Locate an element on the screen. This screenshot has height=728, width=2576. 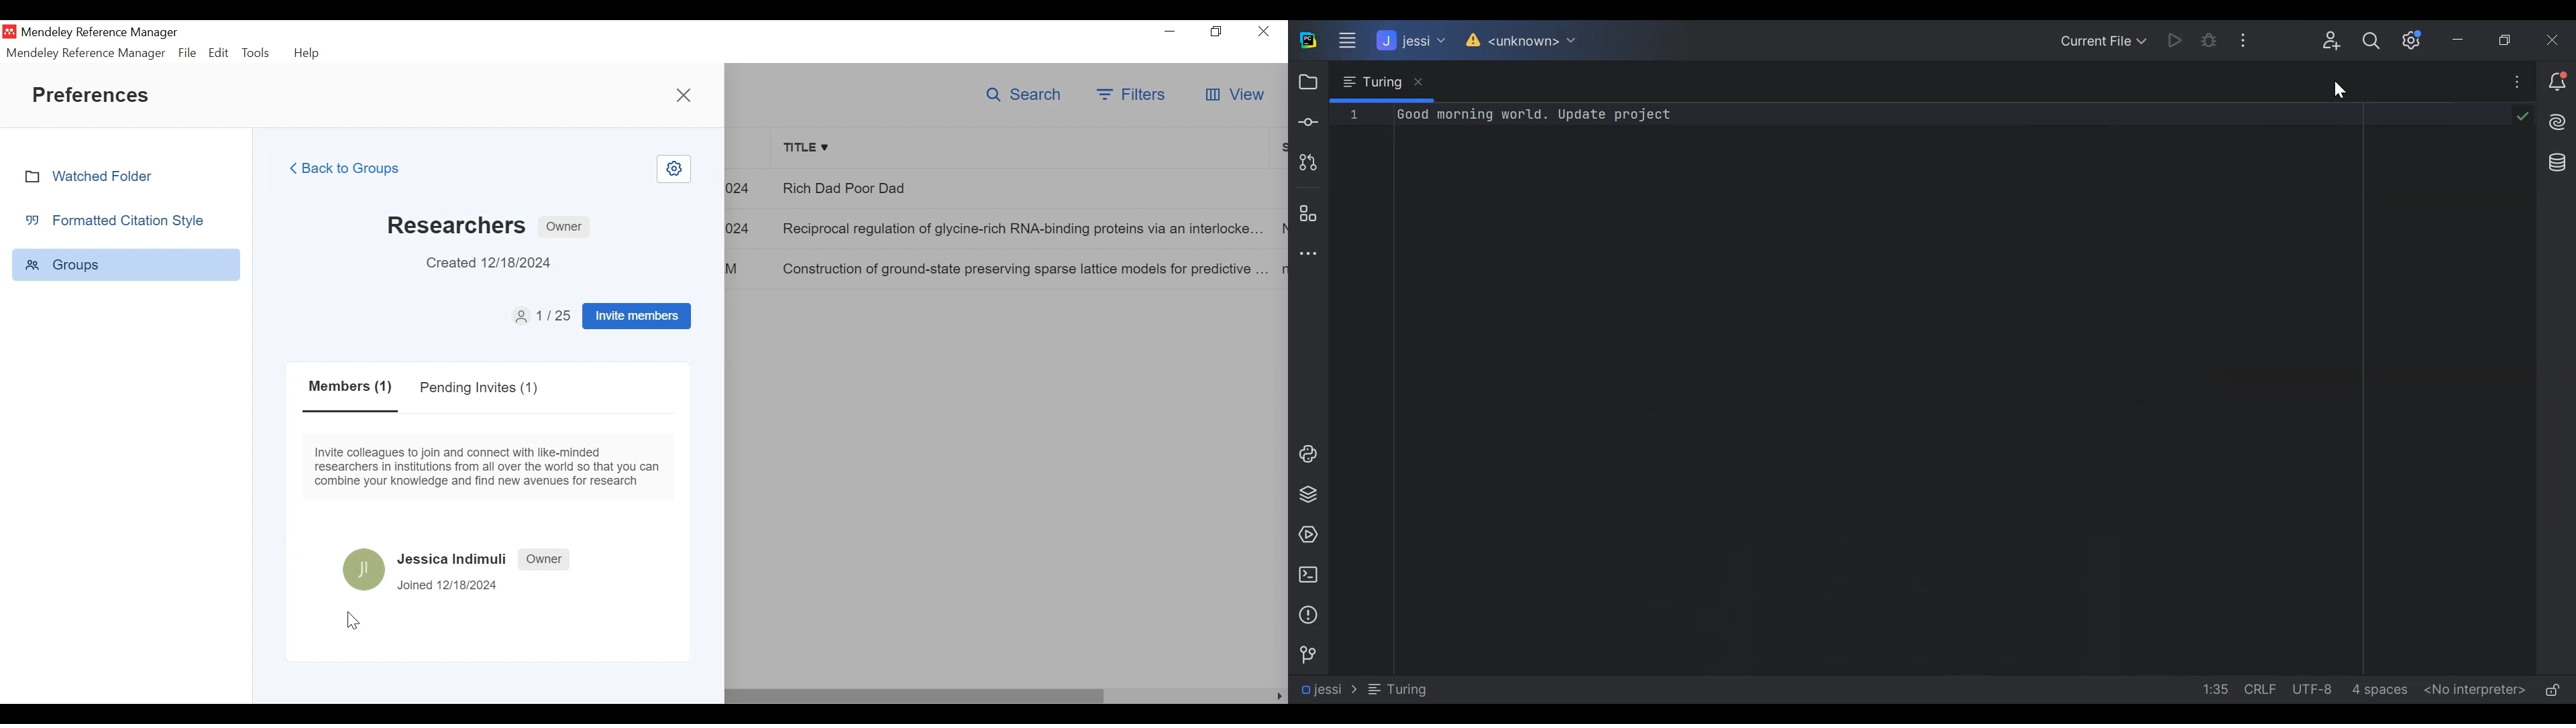
Run is located at coordinates (2167, 38).